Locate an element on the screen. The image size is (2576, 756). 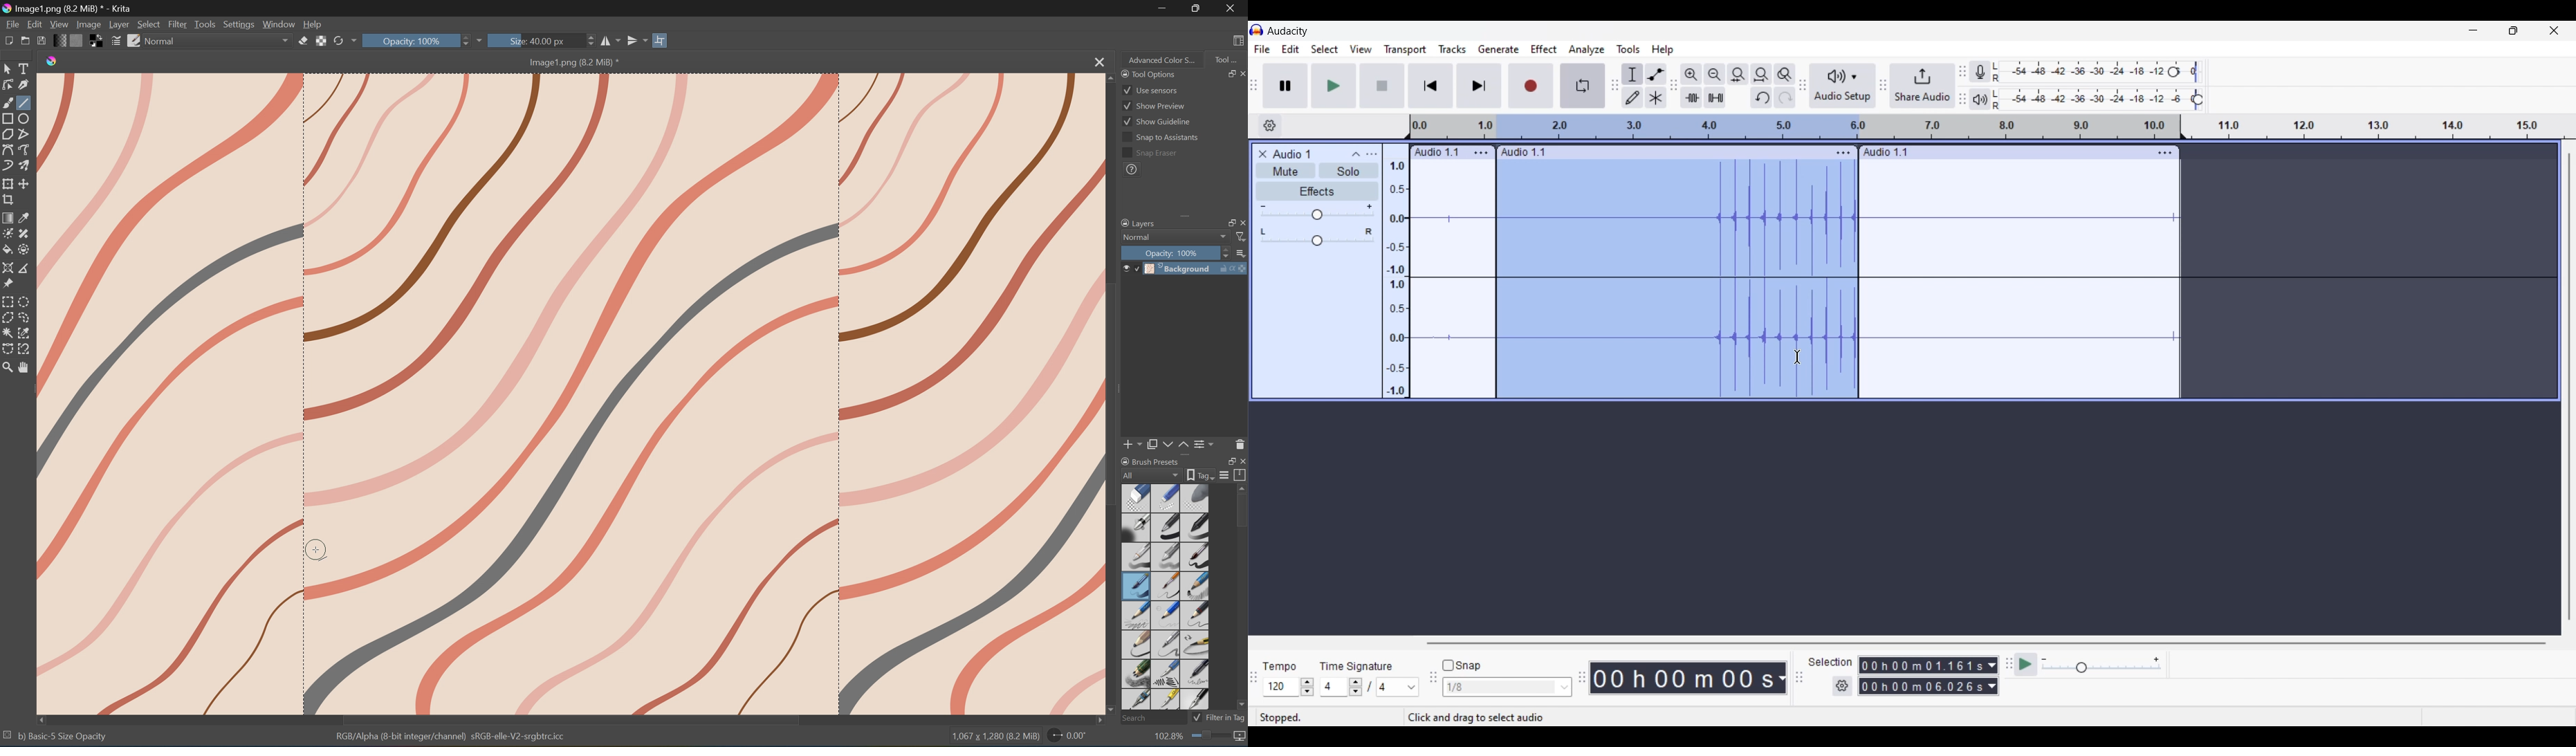
Effect menu is located at coordinates (1543, 49).